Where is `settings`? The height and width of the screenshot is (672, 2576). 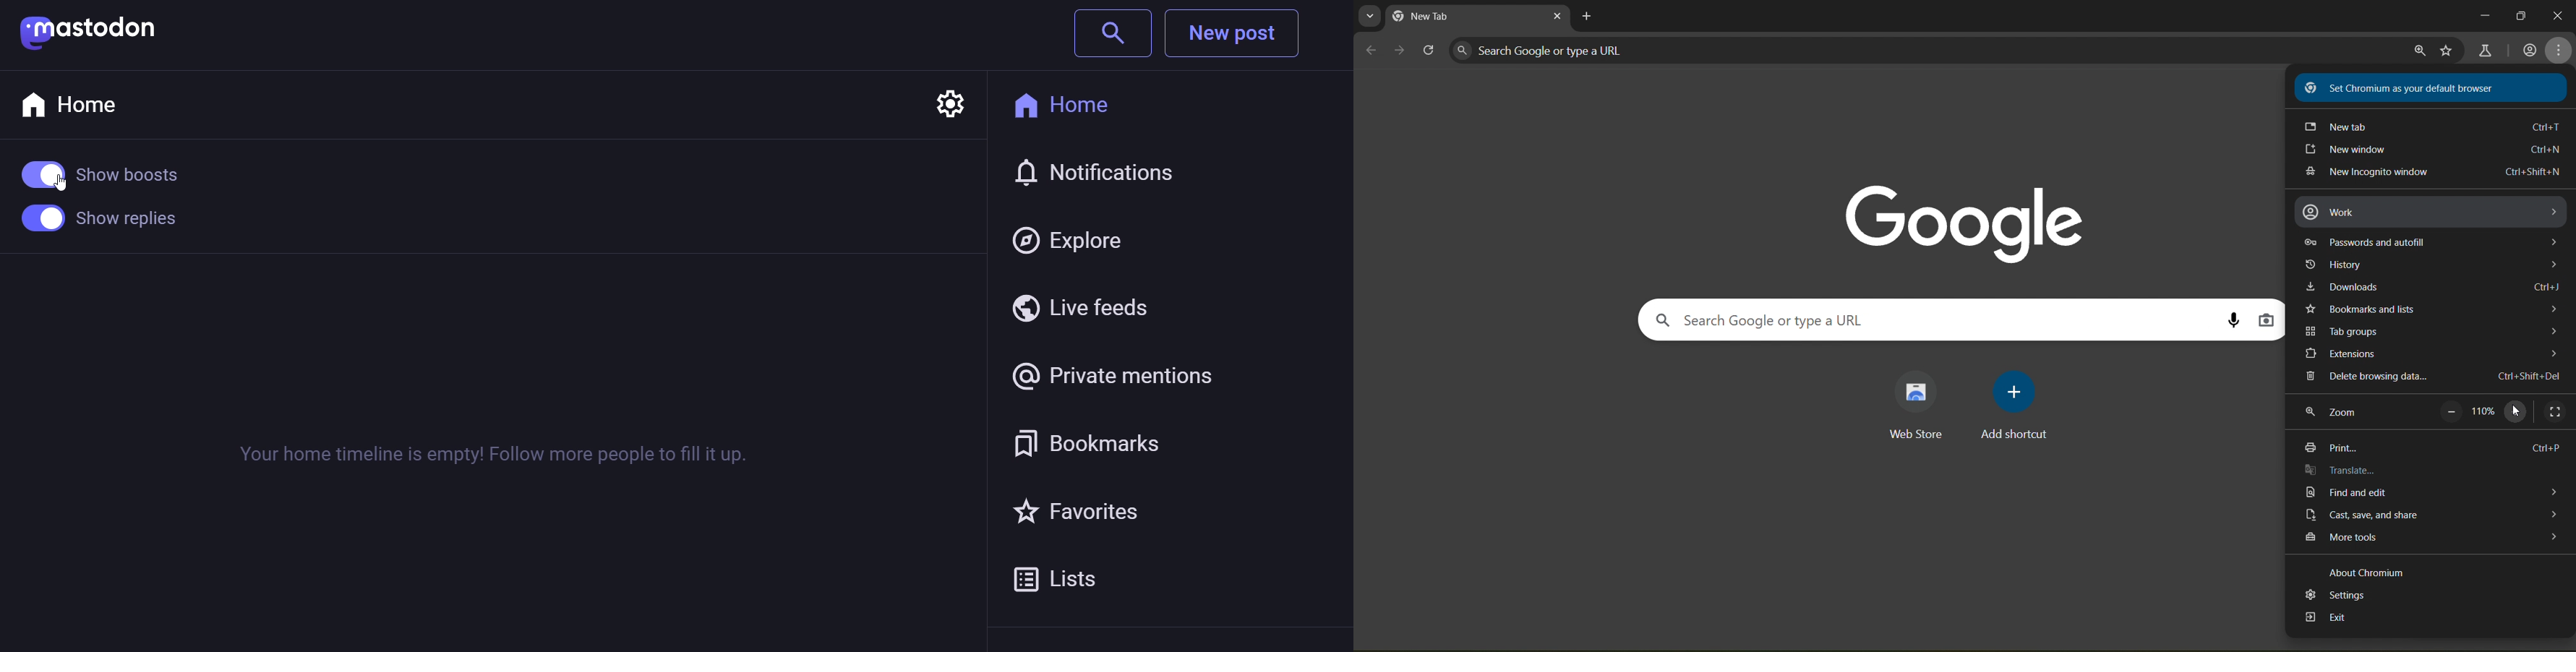
settings is located at coordinates (2335, 595).